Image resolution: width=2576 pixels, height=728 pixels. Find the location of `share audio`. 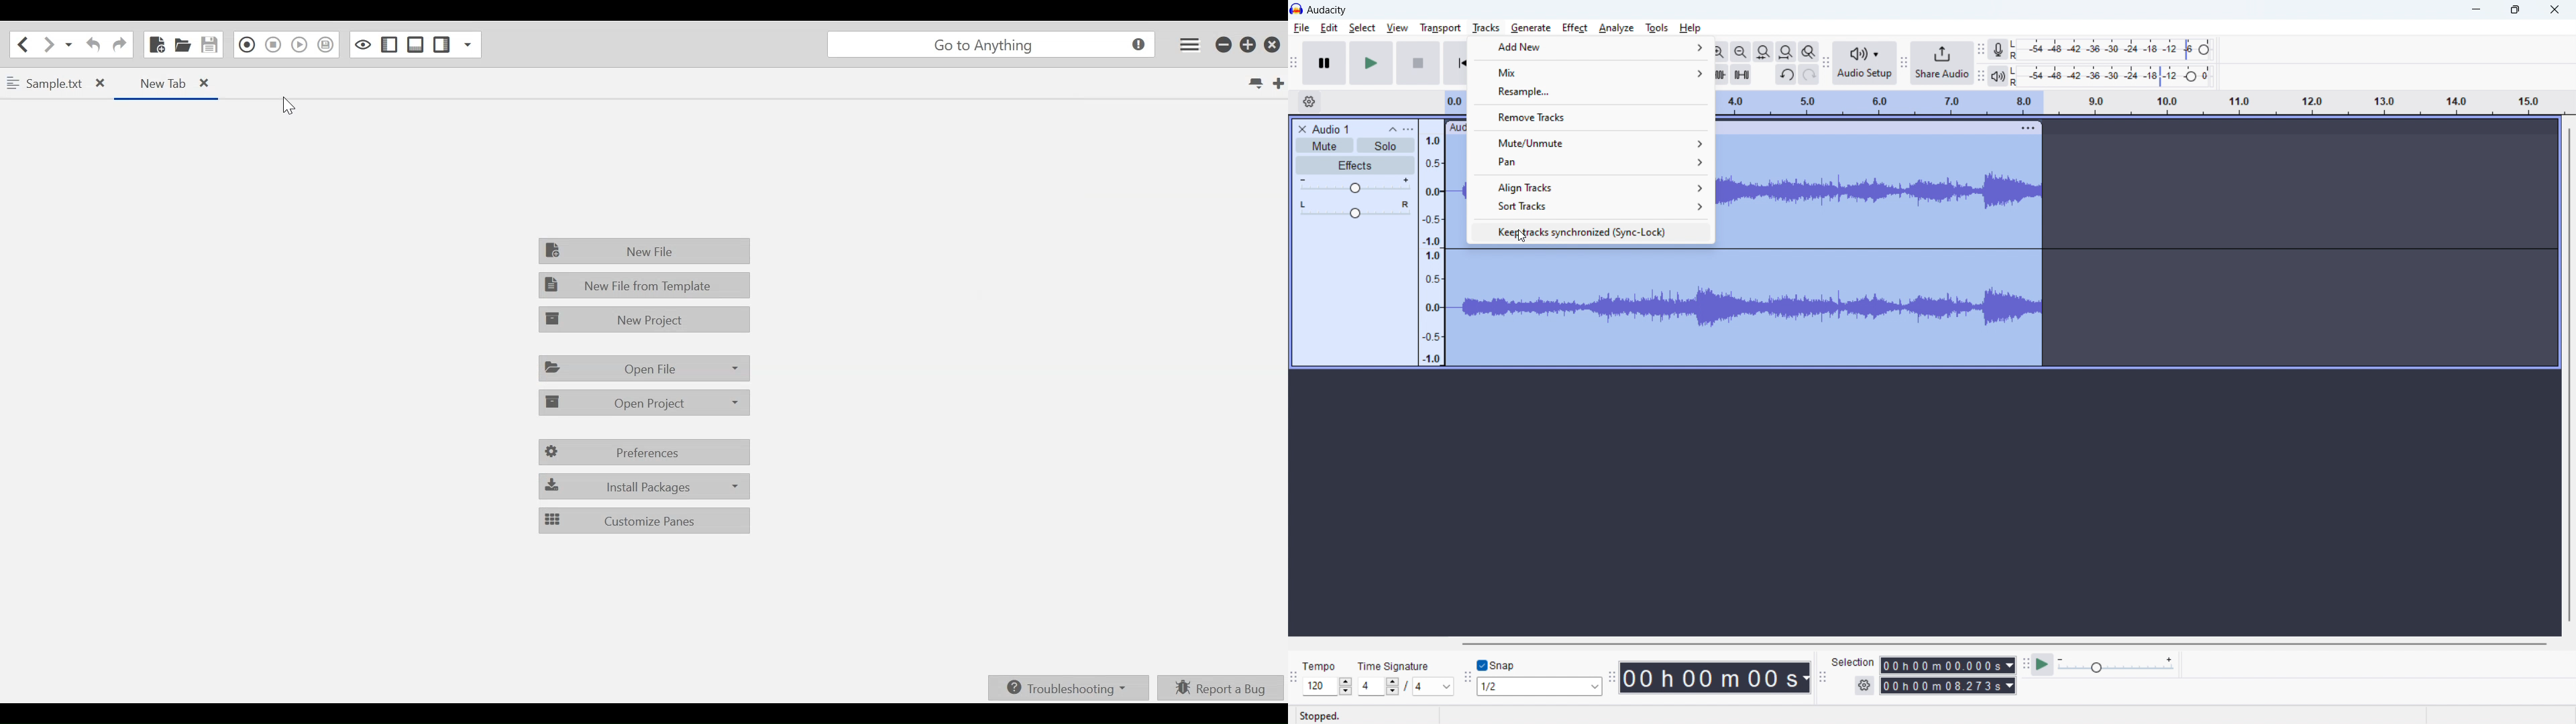

share audio is located at coordinates (1943, 63).